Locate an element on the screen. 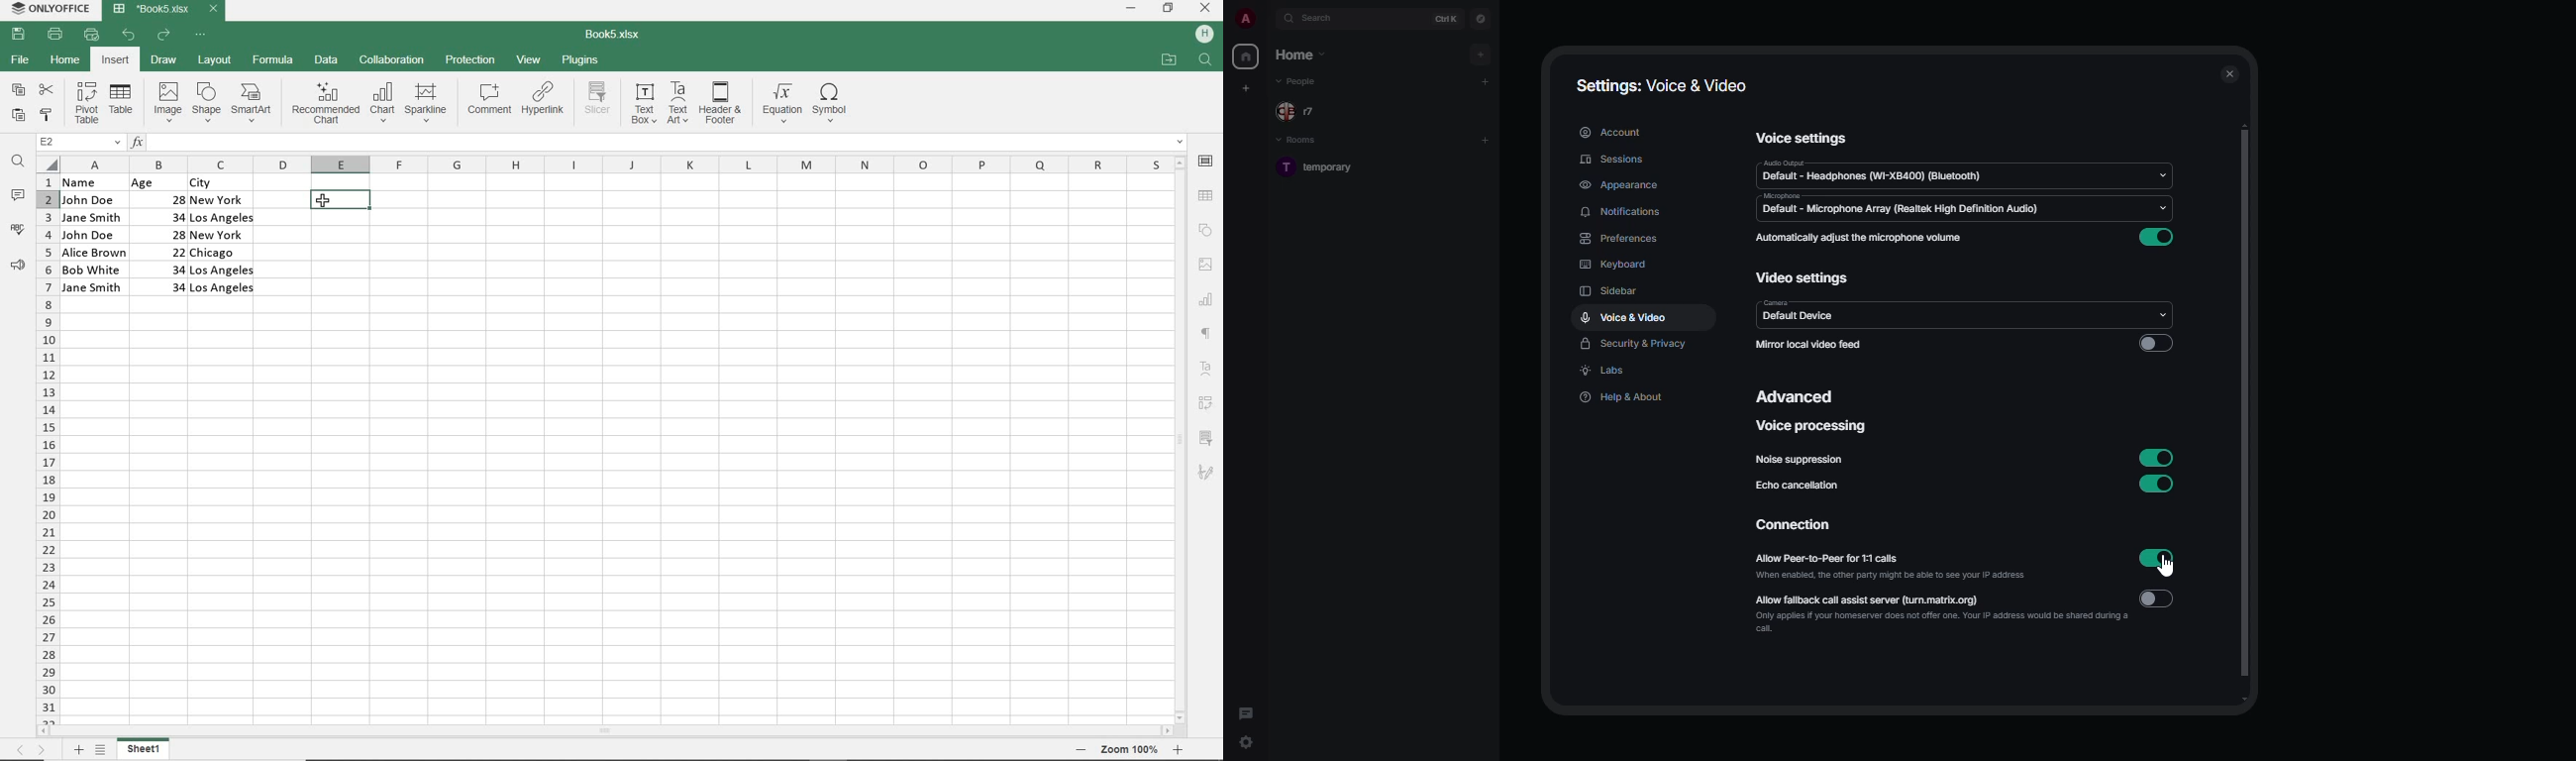  RECOMMENDED CHART is located at coordinates (325, 105).